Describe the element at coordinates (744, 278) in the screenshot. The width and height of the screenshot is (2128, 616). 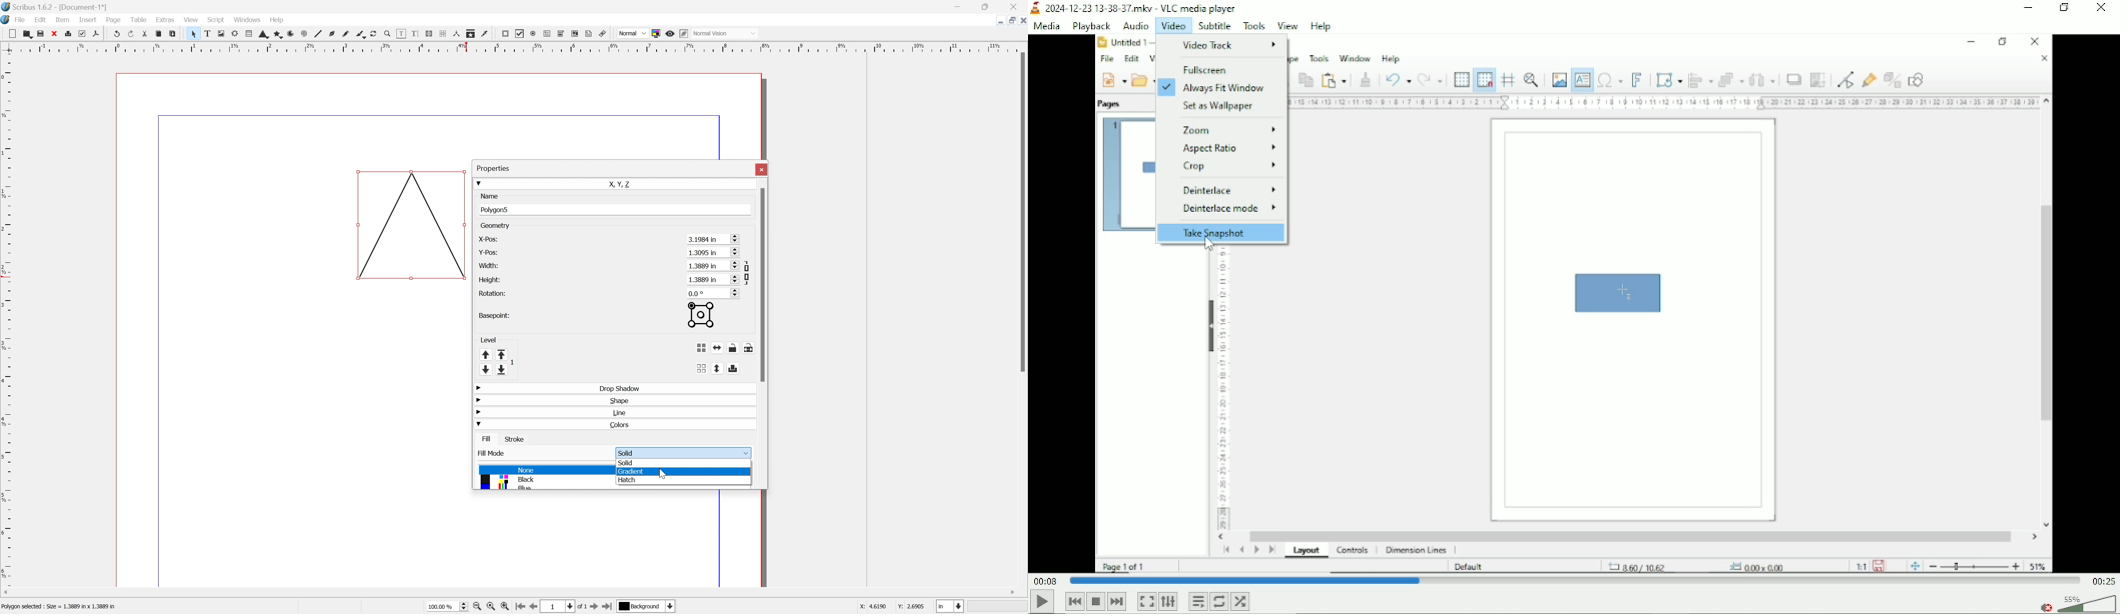
I see `Scroll` at that location.